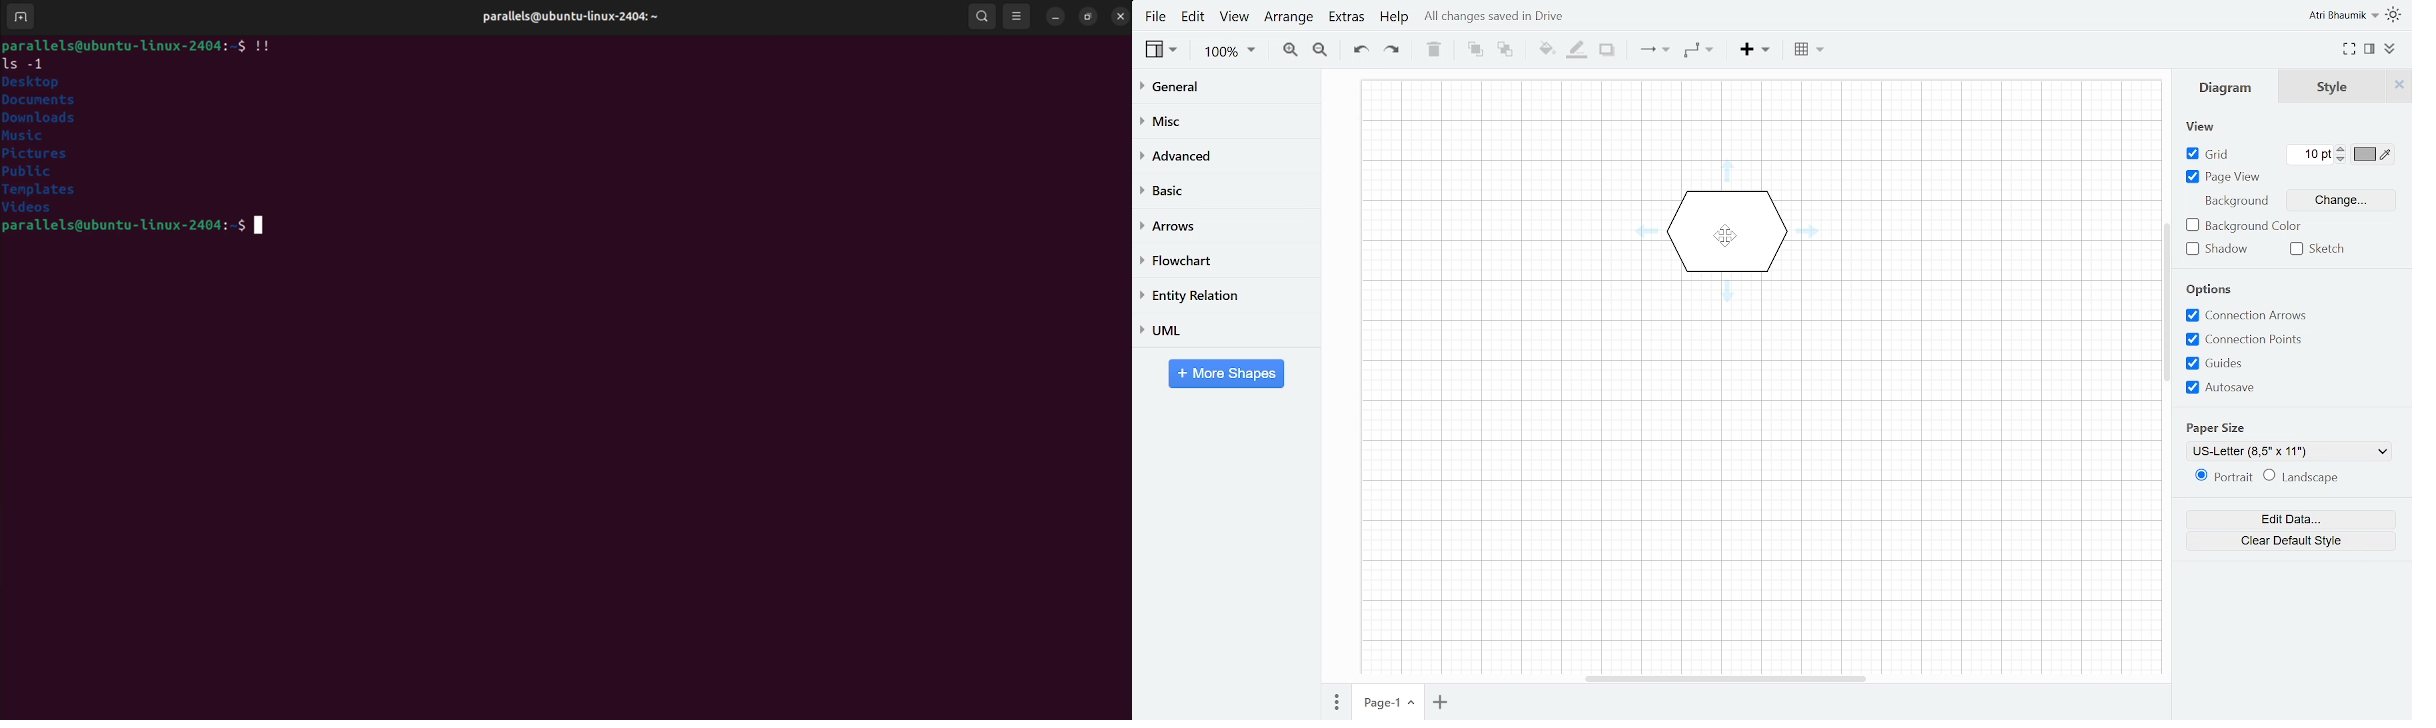 This screenshot has width=2436, height=728. What do you see at coordinates (2248, 315) in the screenshot?
I see `Connection arrows` at bounding box center [2248, 315].